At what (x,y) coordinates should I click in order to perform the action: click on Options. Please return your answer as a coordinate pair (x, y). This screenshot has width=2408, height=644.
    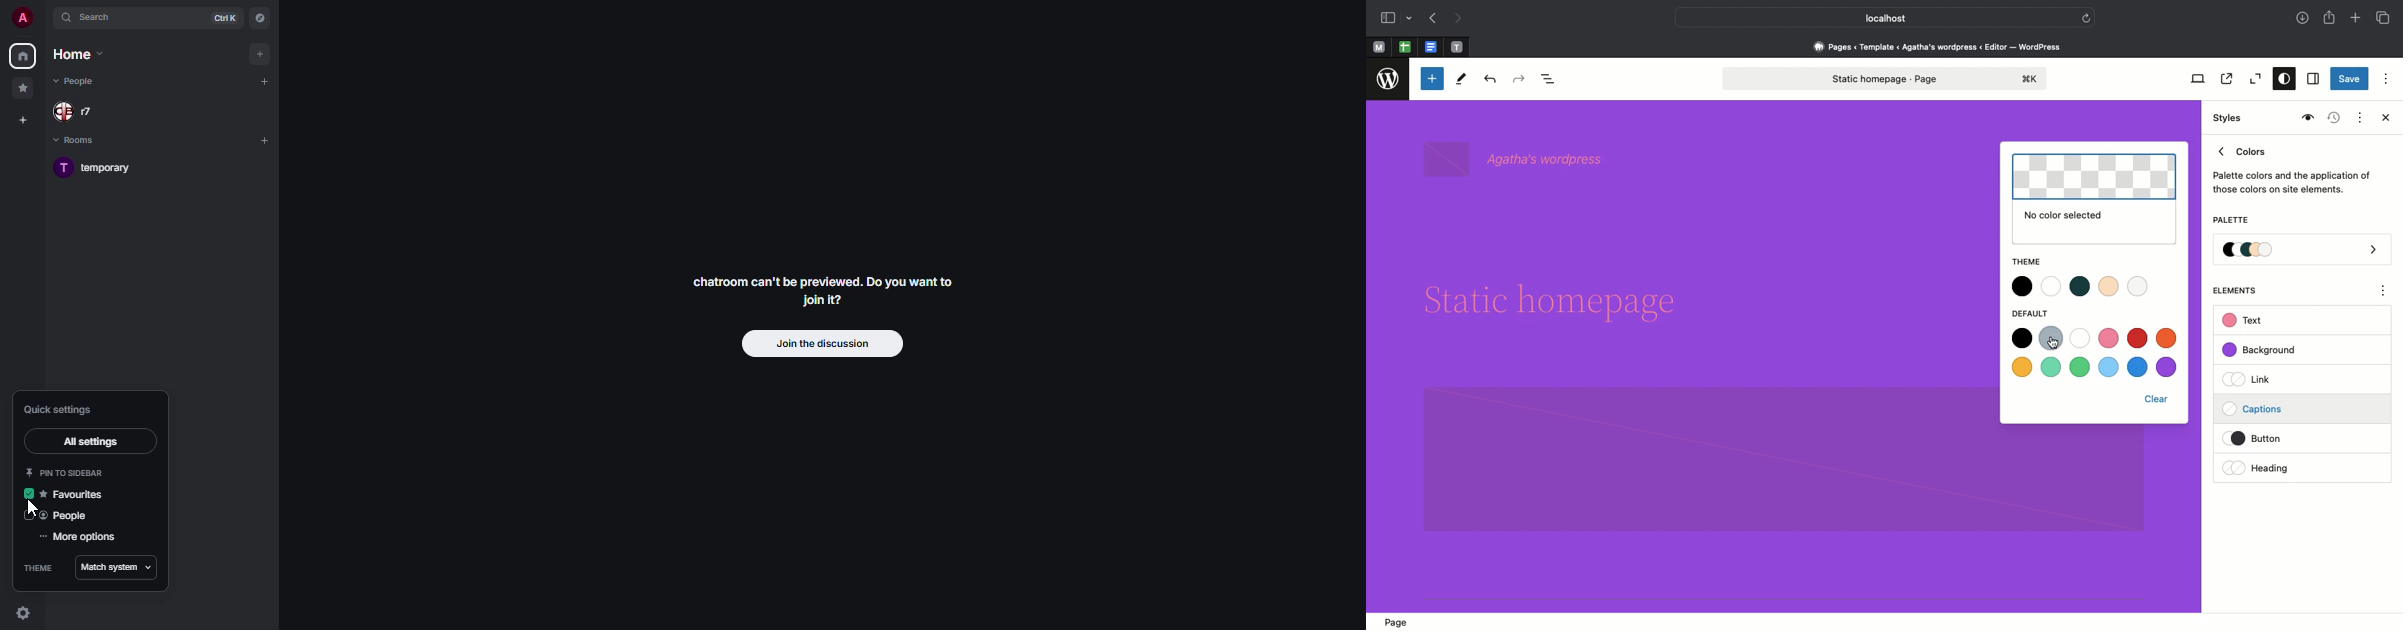
    Looking at the image, I should click on (2387, 78).